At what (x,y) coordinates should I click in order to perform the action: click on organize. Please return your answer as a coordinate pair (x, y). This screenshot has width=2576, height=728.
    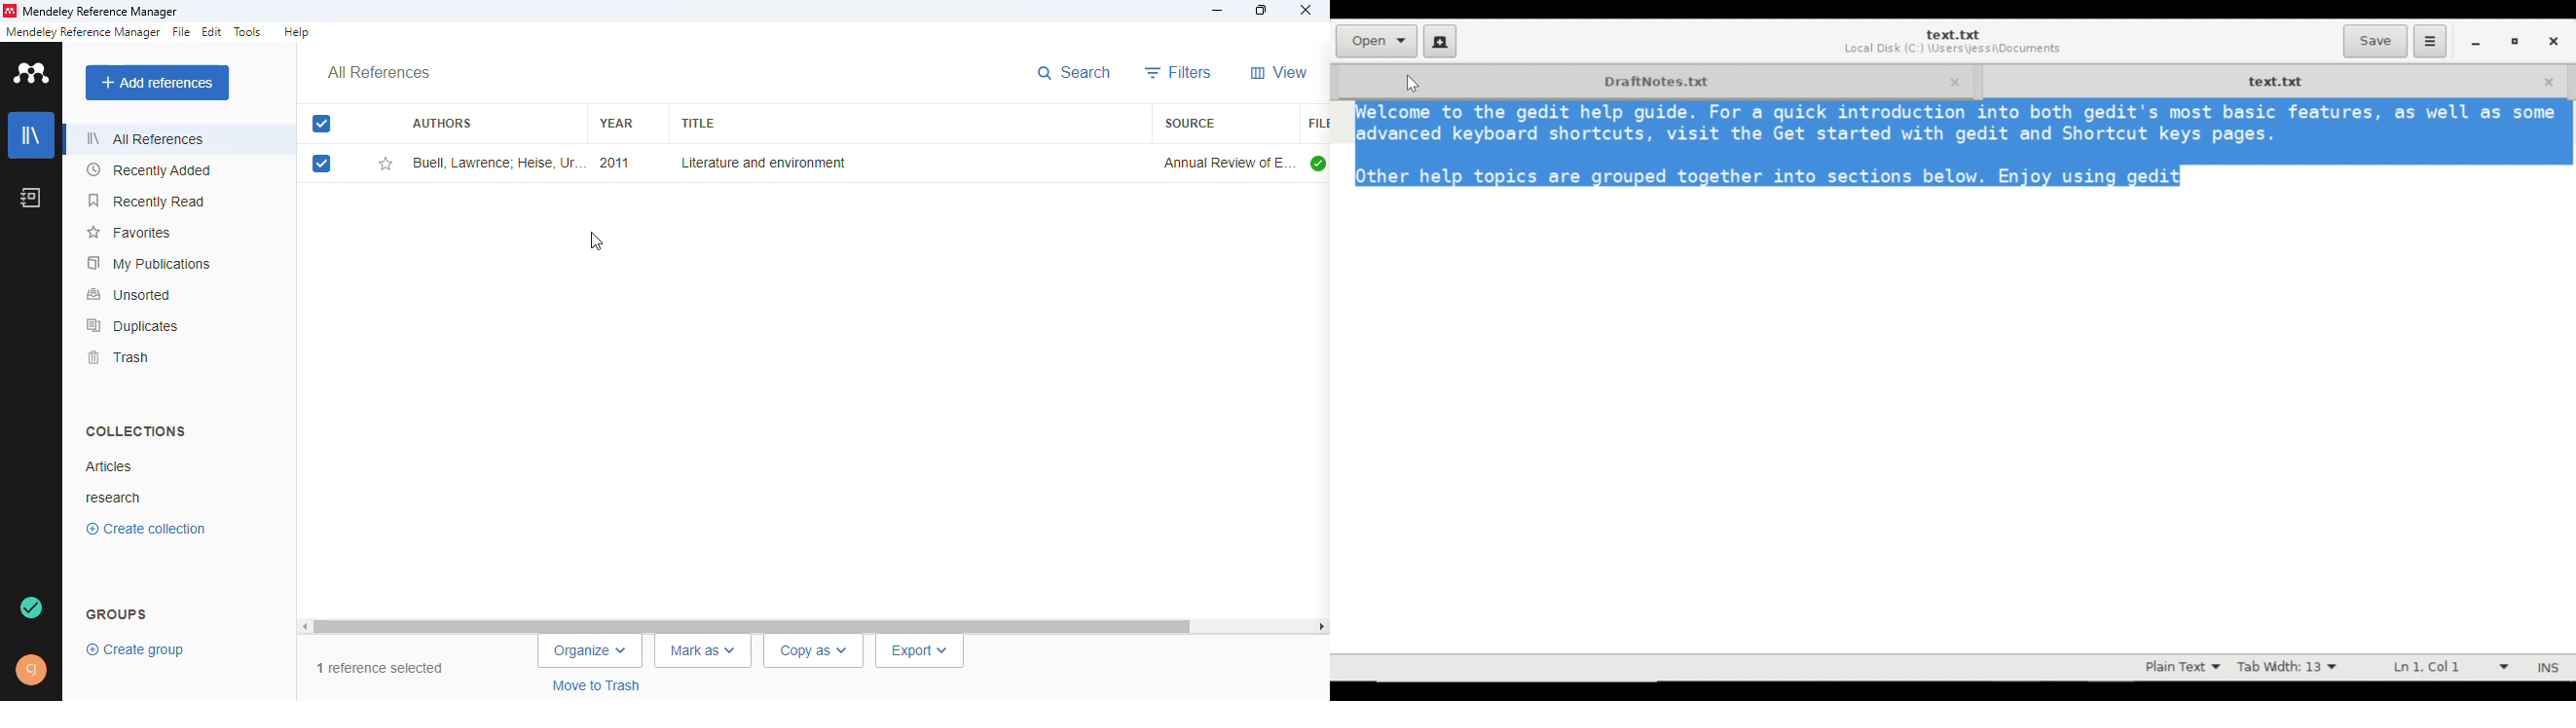
    Looking at the image, I should click on (591, 651).